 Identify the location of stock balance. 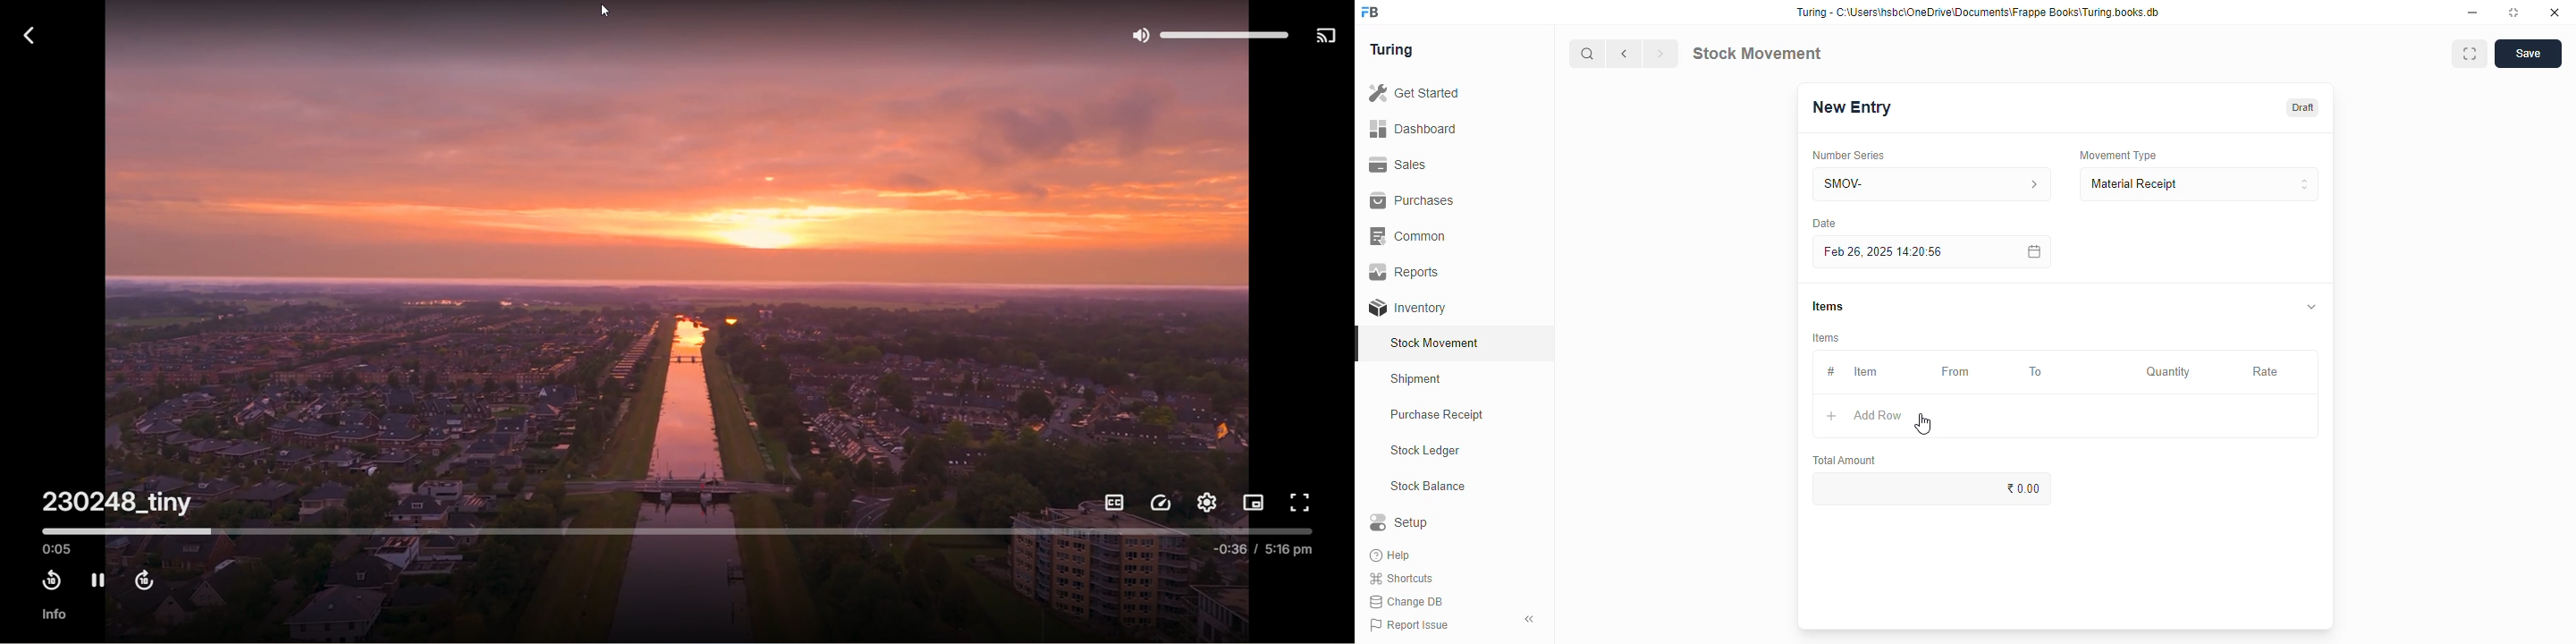
(1429, 487).